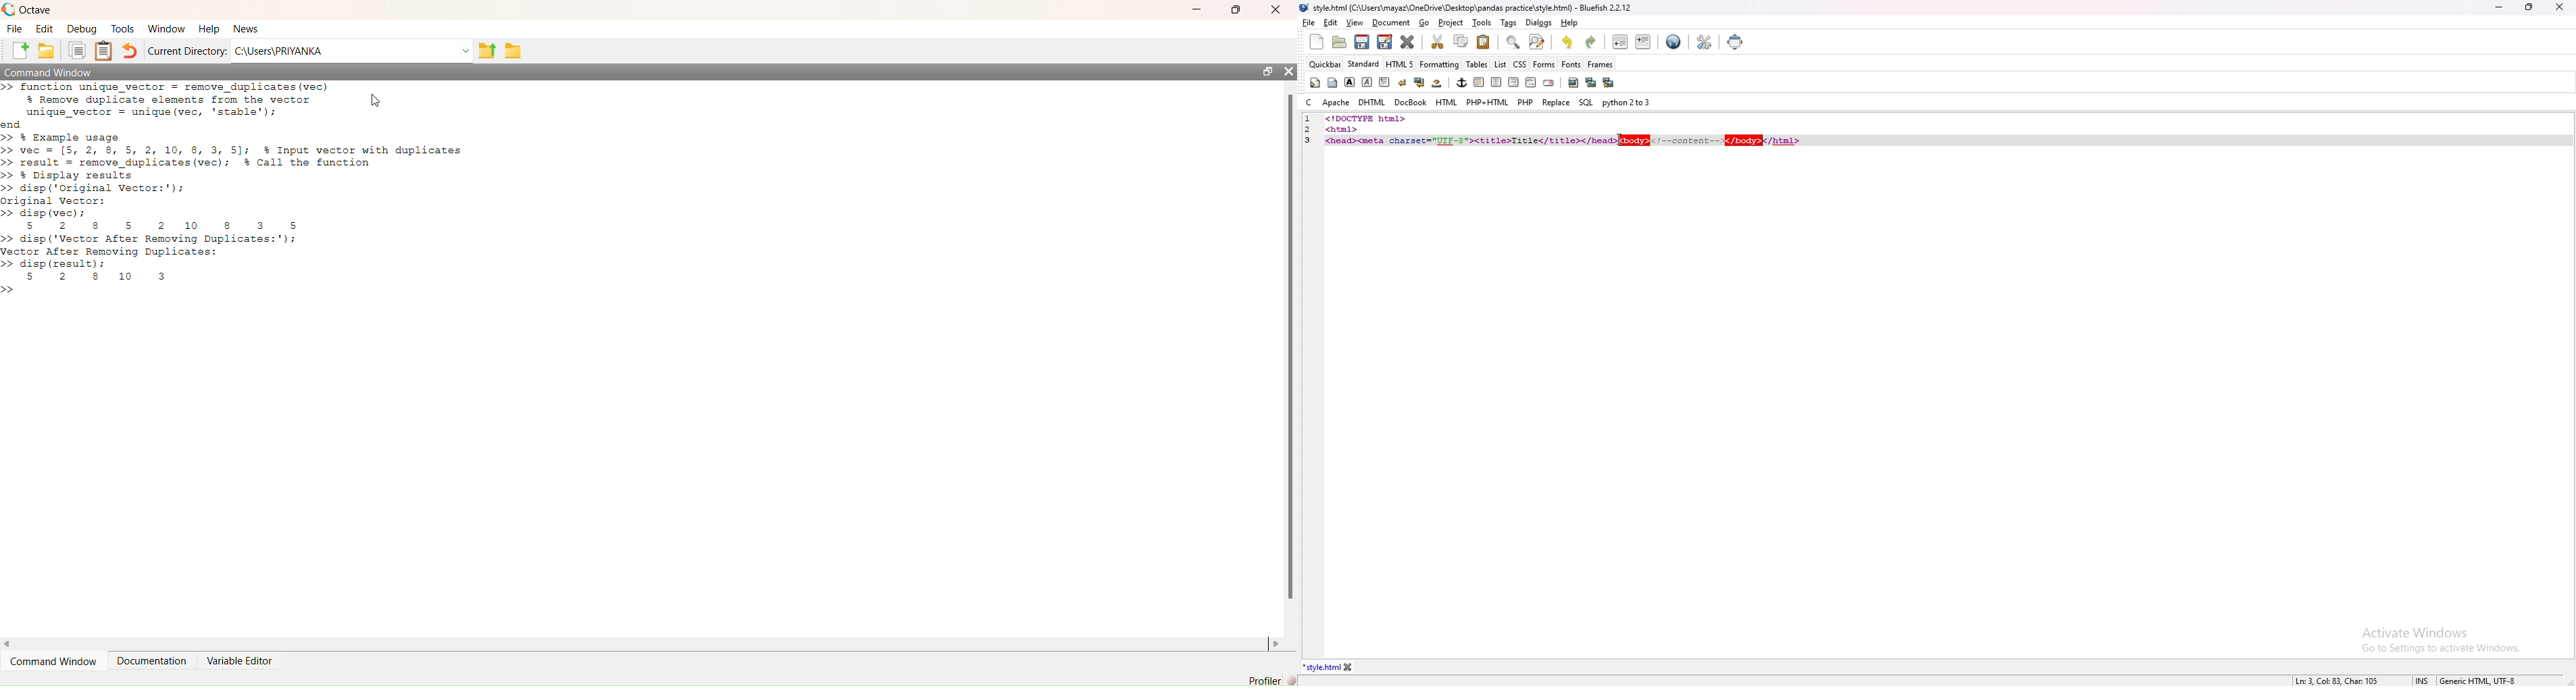 The width and height of the screenshot is (2576, 700). What do you see at coordinates (1484, 41) in the screenshot?
I see `paste` at bounding box center [1484, 41].